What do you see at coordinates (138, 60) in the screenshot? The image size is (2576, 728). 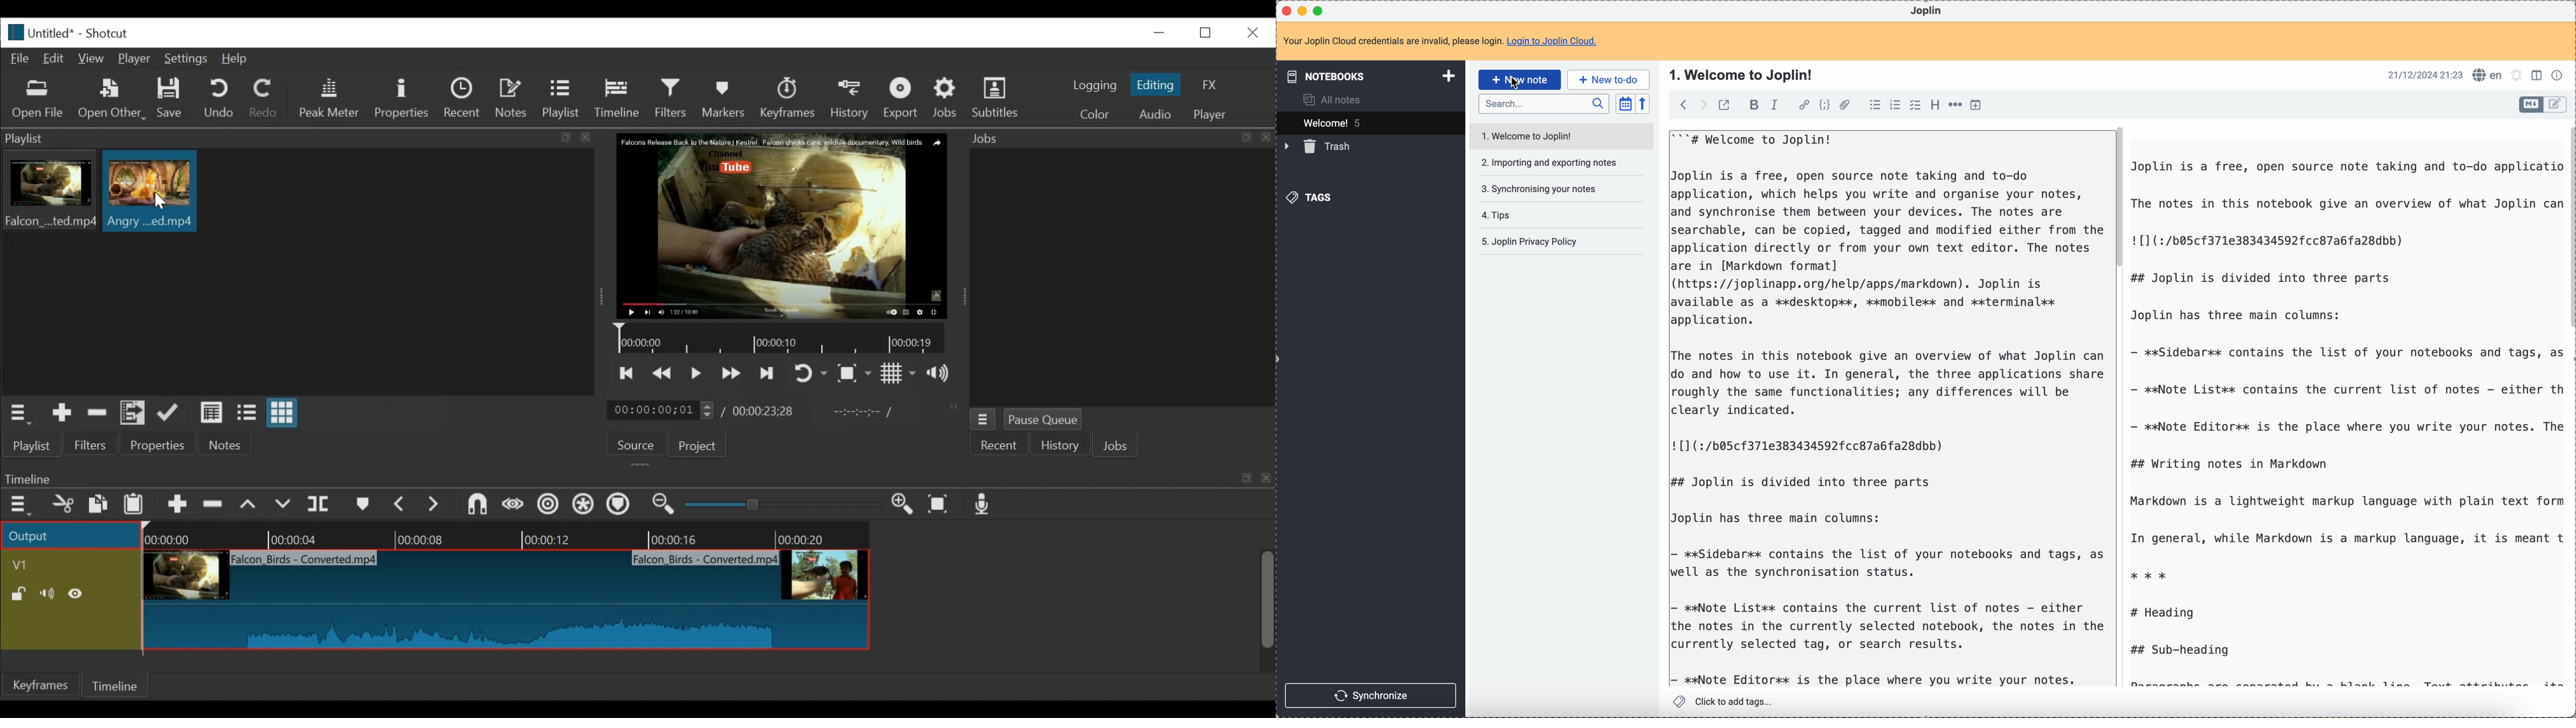 I see `Player` at bounding box center [138, 60].